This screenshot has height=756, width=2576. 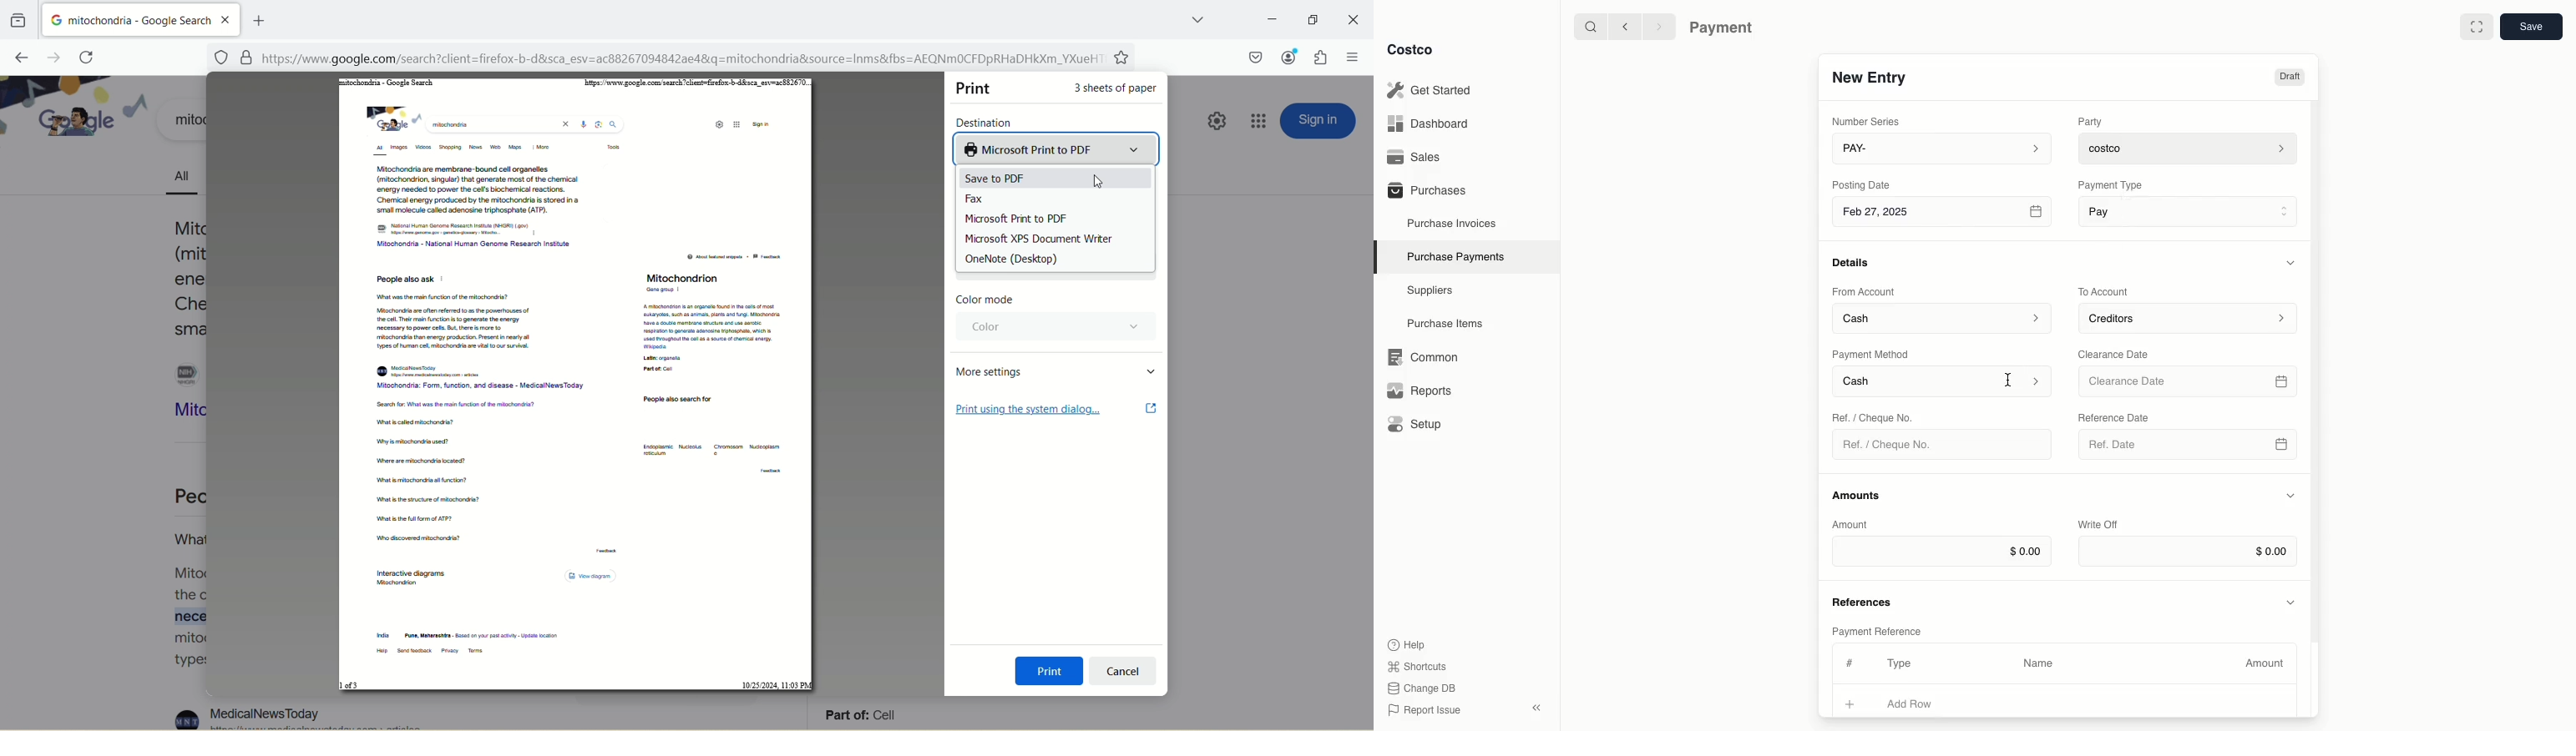 What do you see at coordinates (1865, 600) in the screenshot?
I see `References` at bounding box center [1865, 600].